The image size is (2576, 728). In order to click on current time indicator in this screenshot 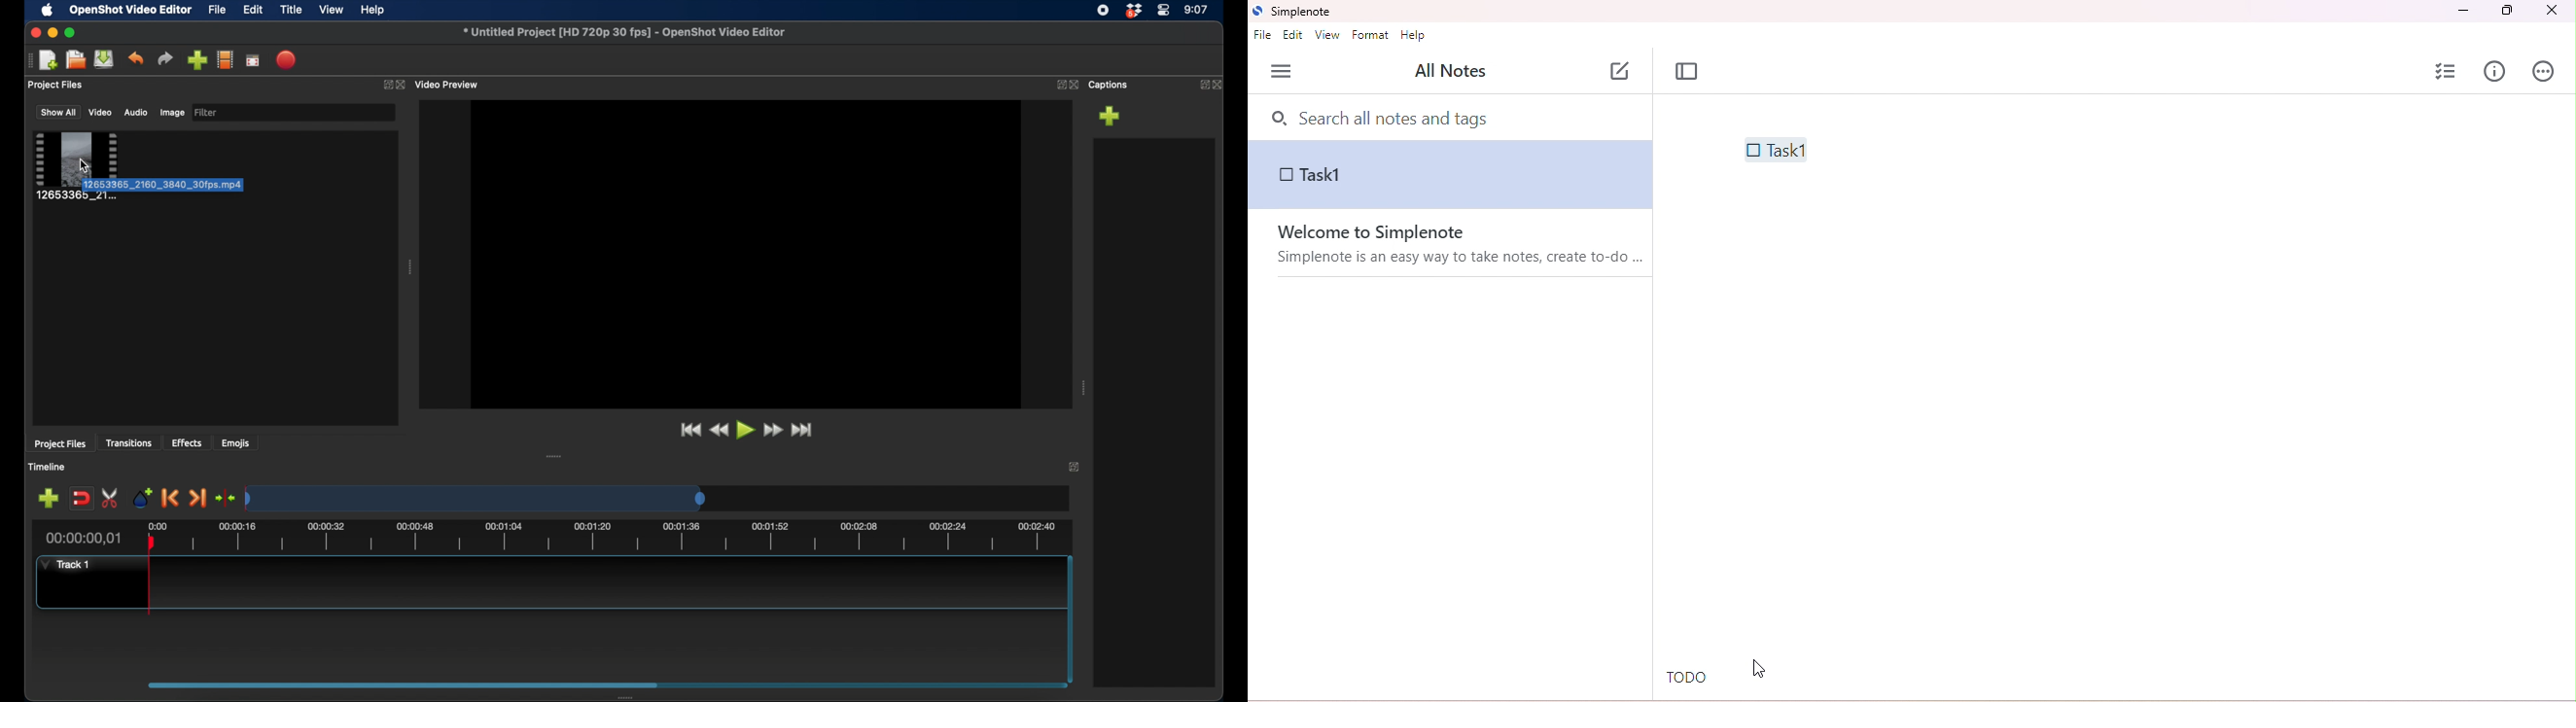, I will do `click(82, 539)`.